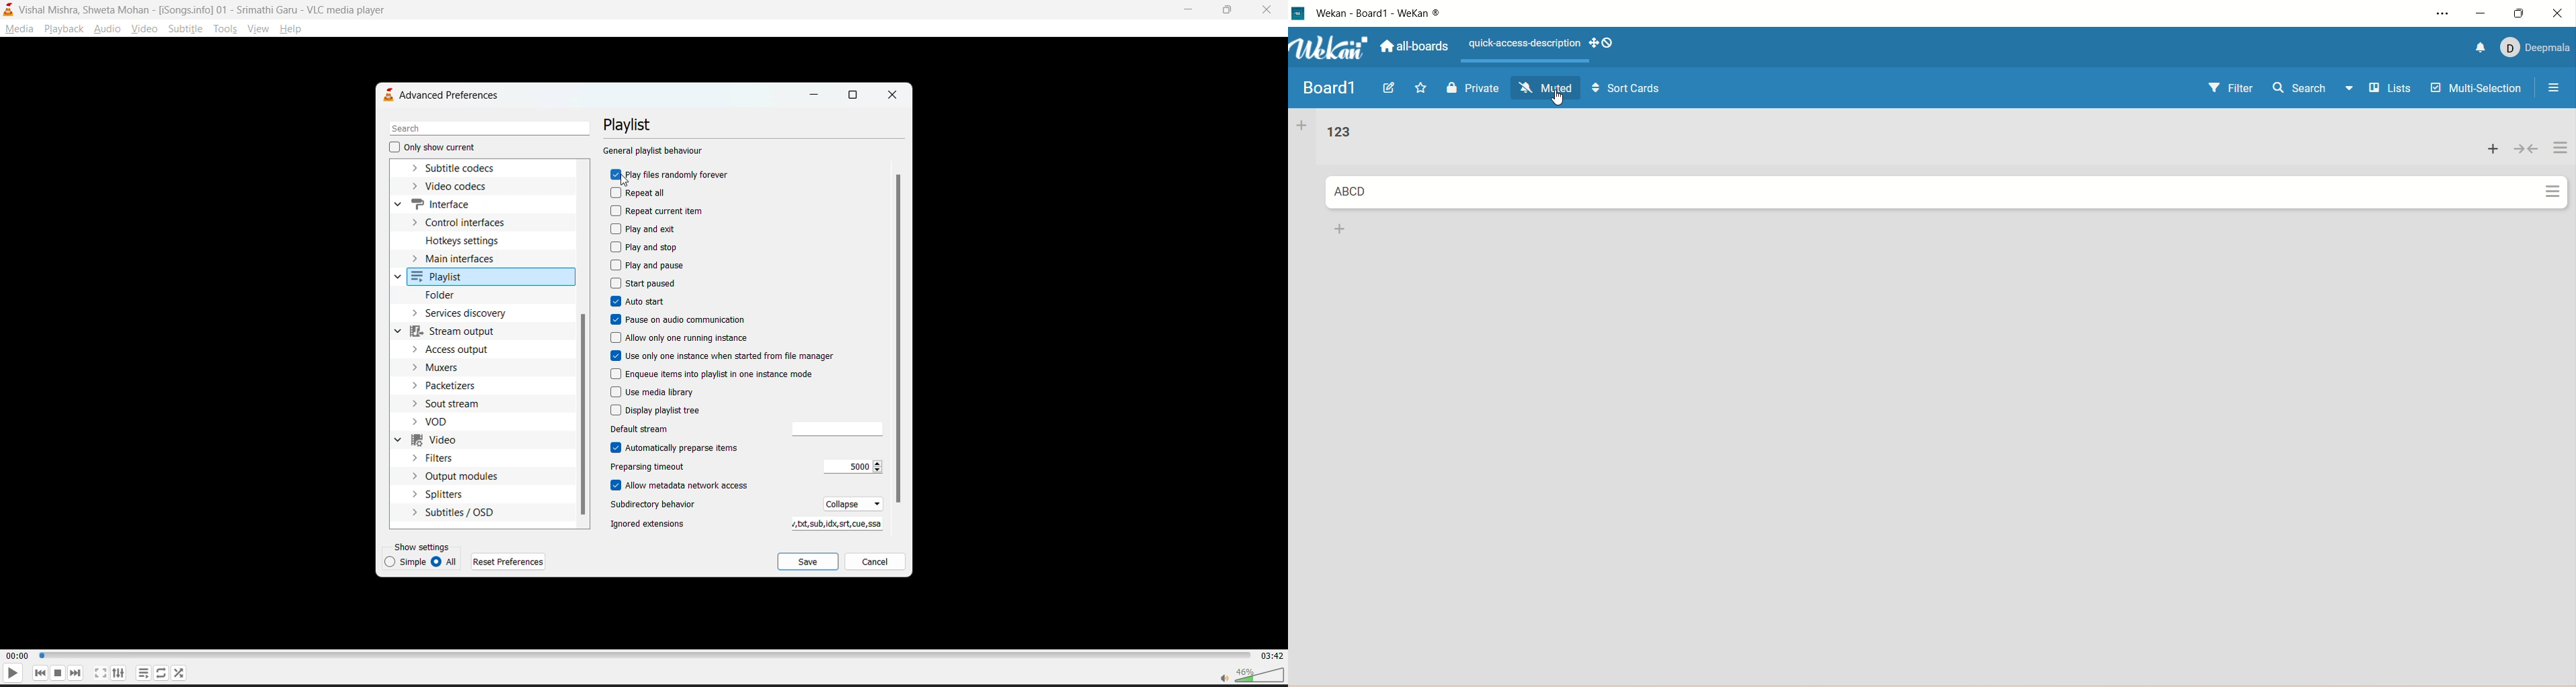  Describe the element at coordinates (720, 357) in the screenshot. I see `use only one instance when started from file manager` at that location.